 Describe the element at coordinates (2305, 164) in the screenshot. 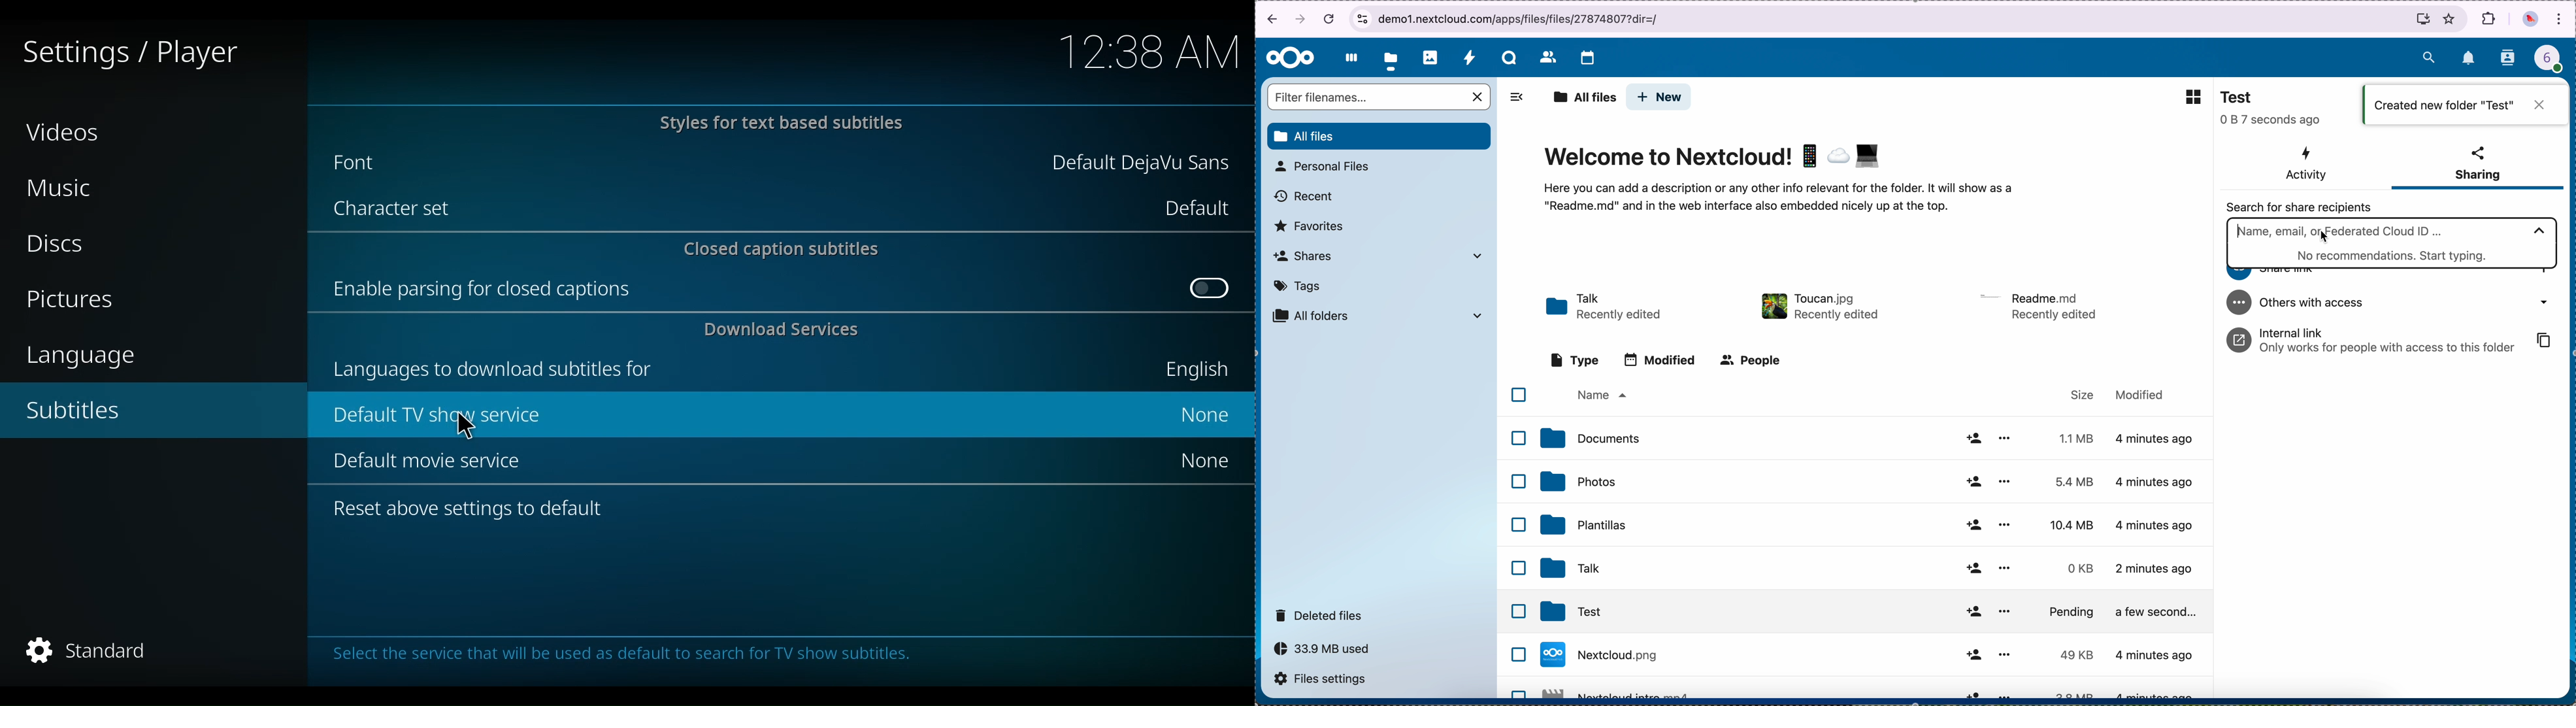

I see `activity` at that location.